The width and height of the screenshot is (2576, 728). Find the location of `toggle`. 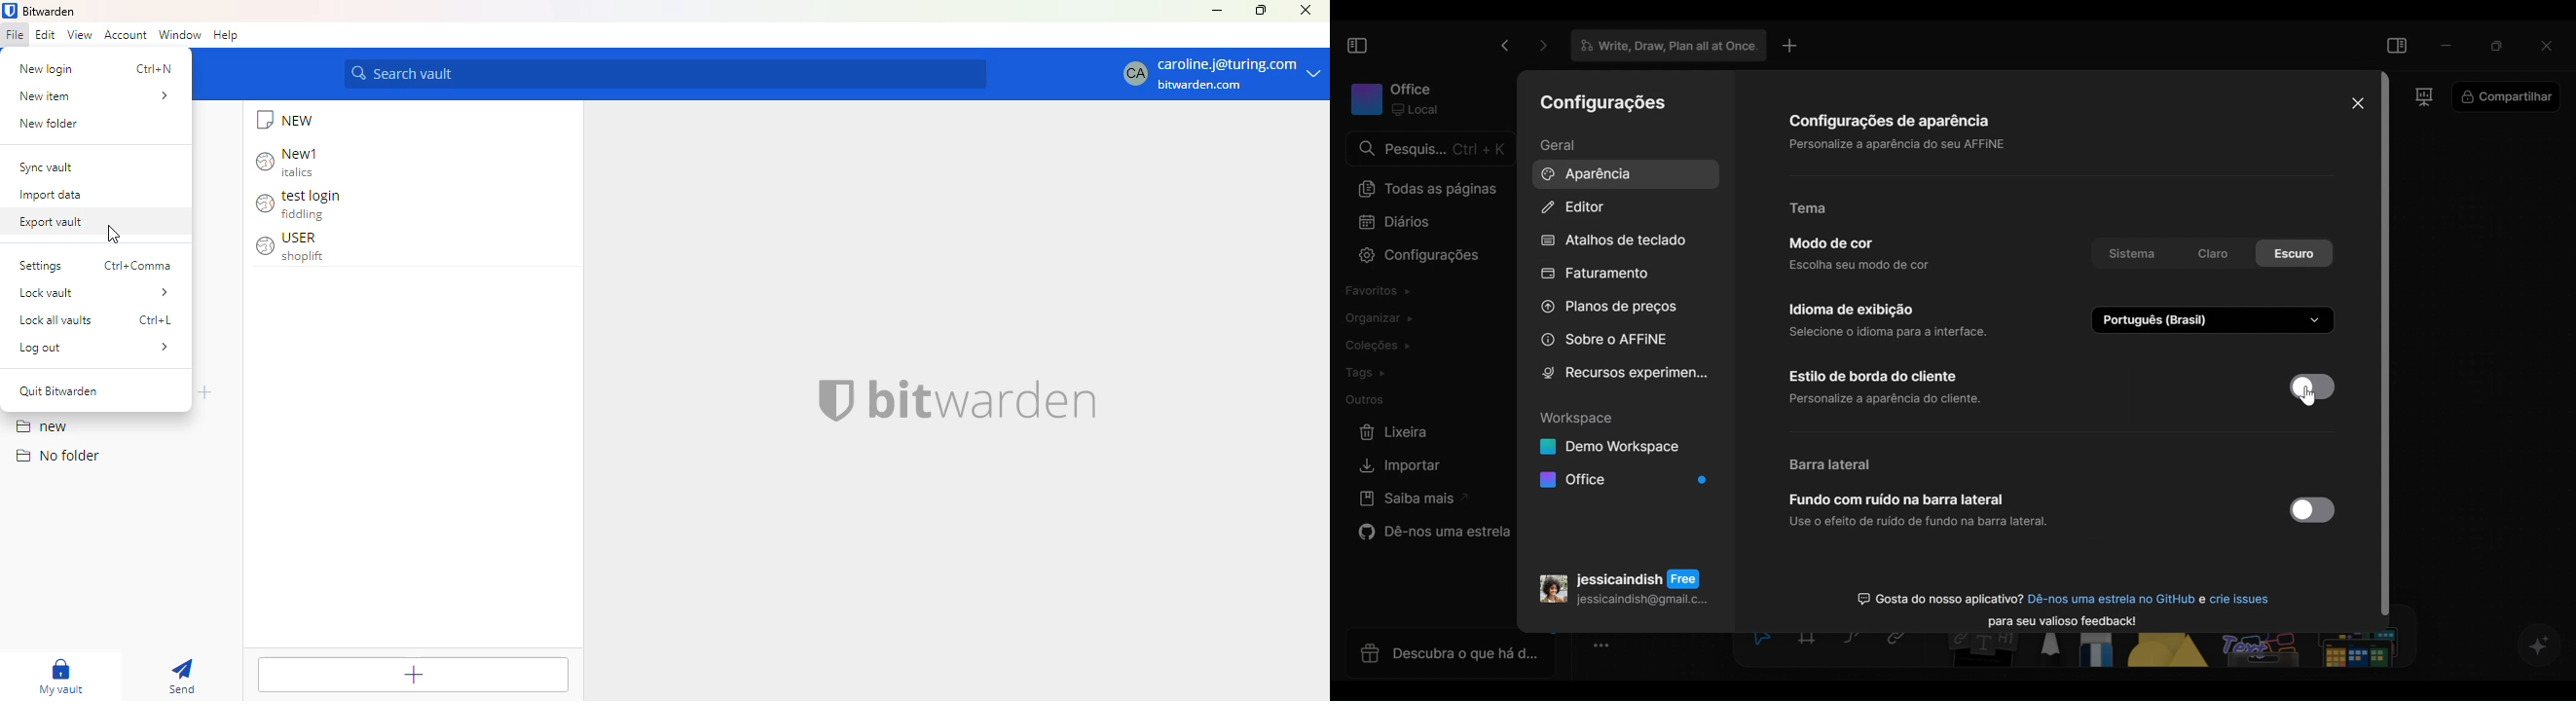

toggle is located at coordinates (2309, 511).